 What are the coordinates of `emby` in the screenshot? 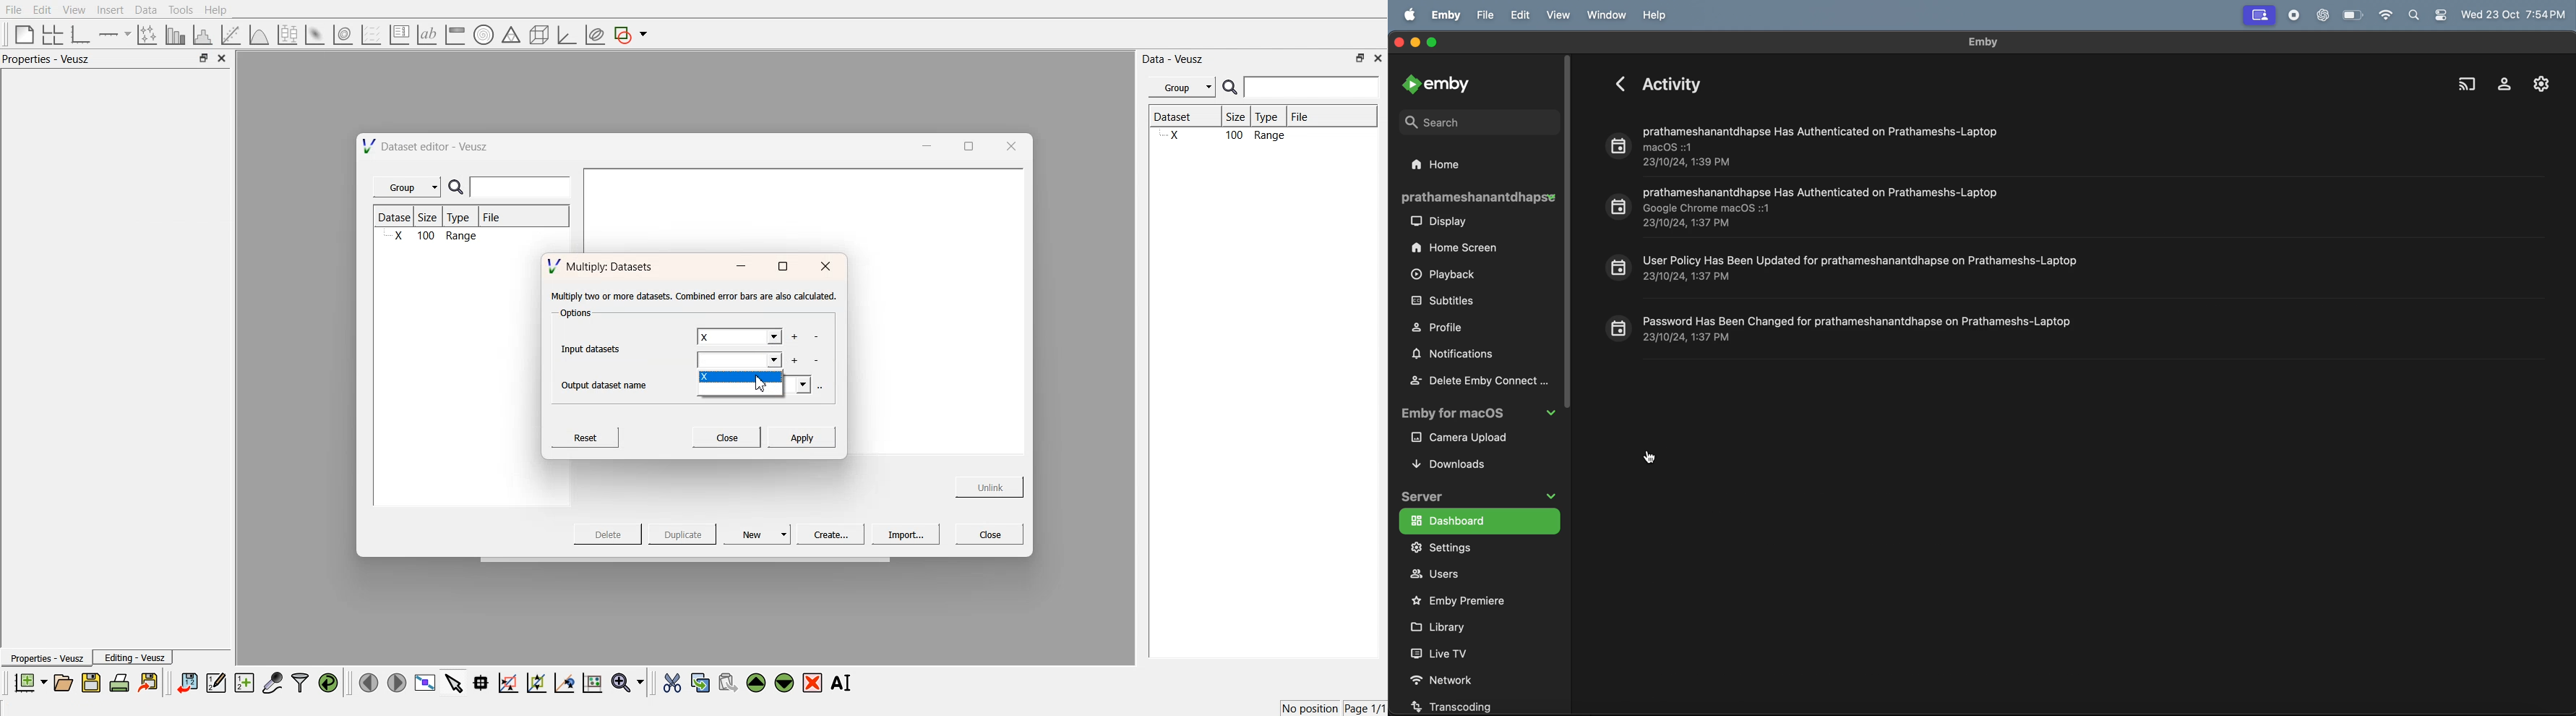 It's located at (1983, 42).